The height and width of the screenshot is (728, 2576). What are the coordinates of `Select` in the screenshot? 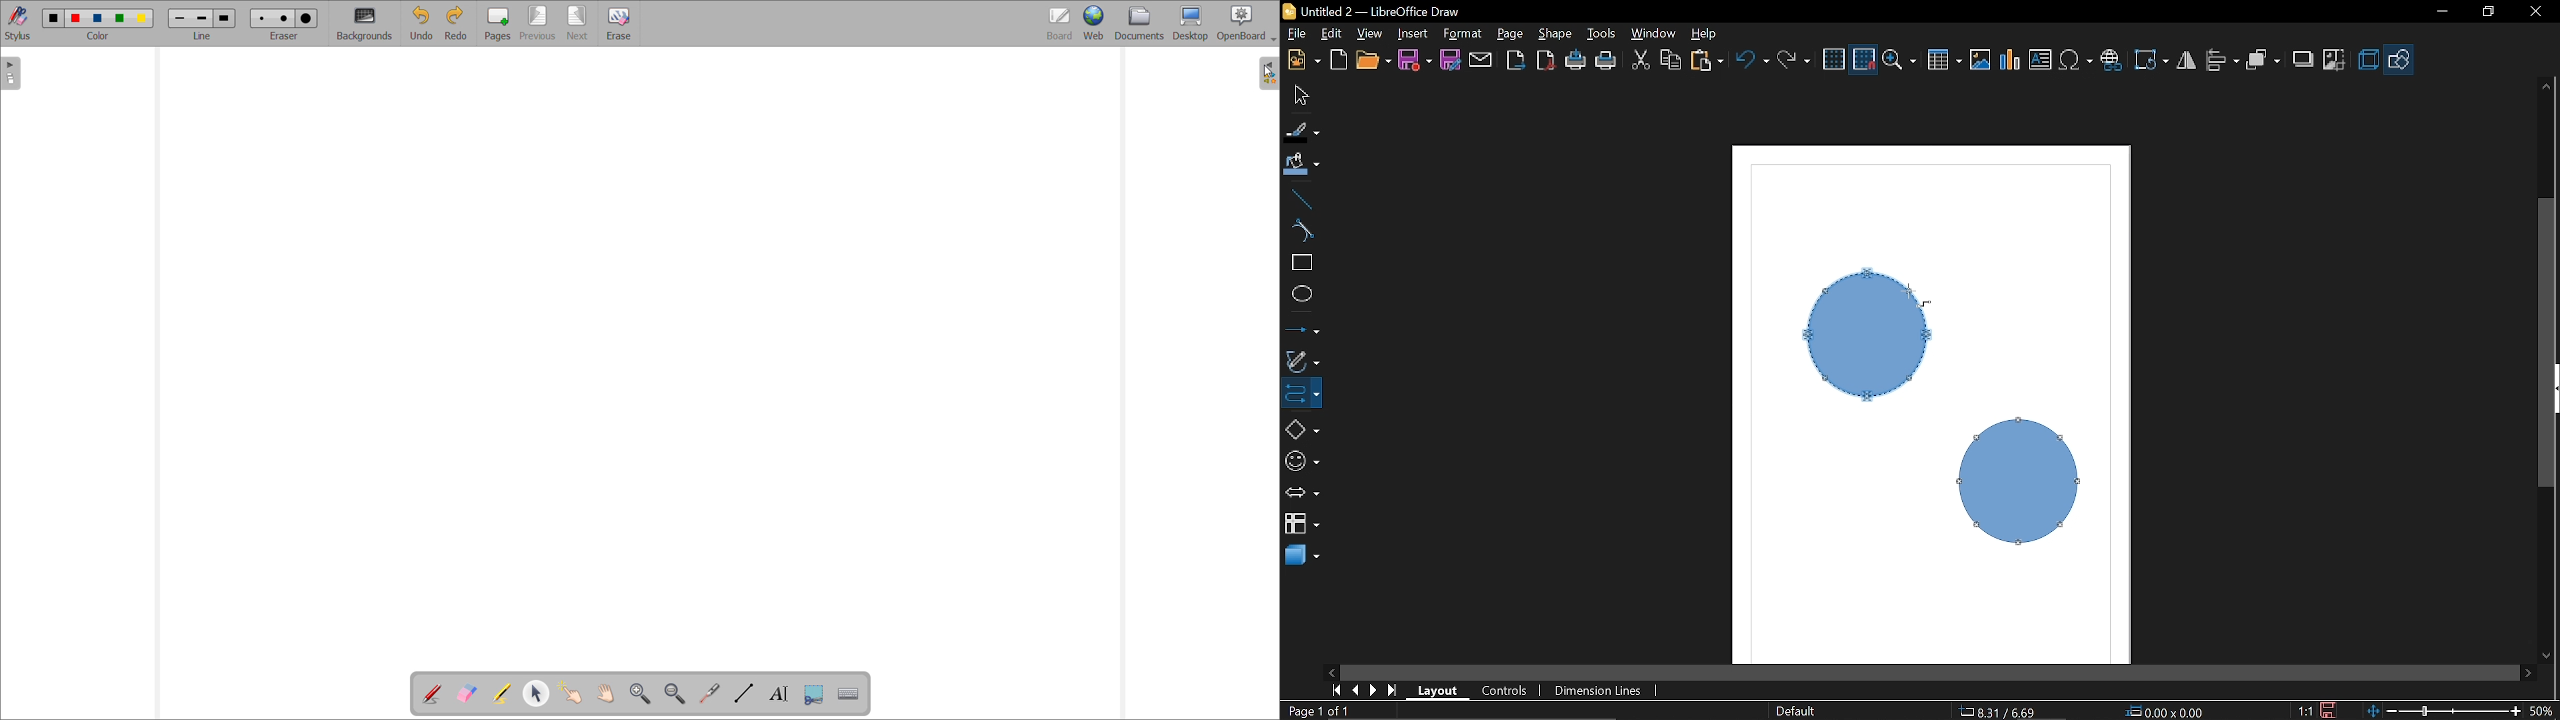 It's located at (1302, 95).